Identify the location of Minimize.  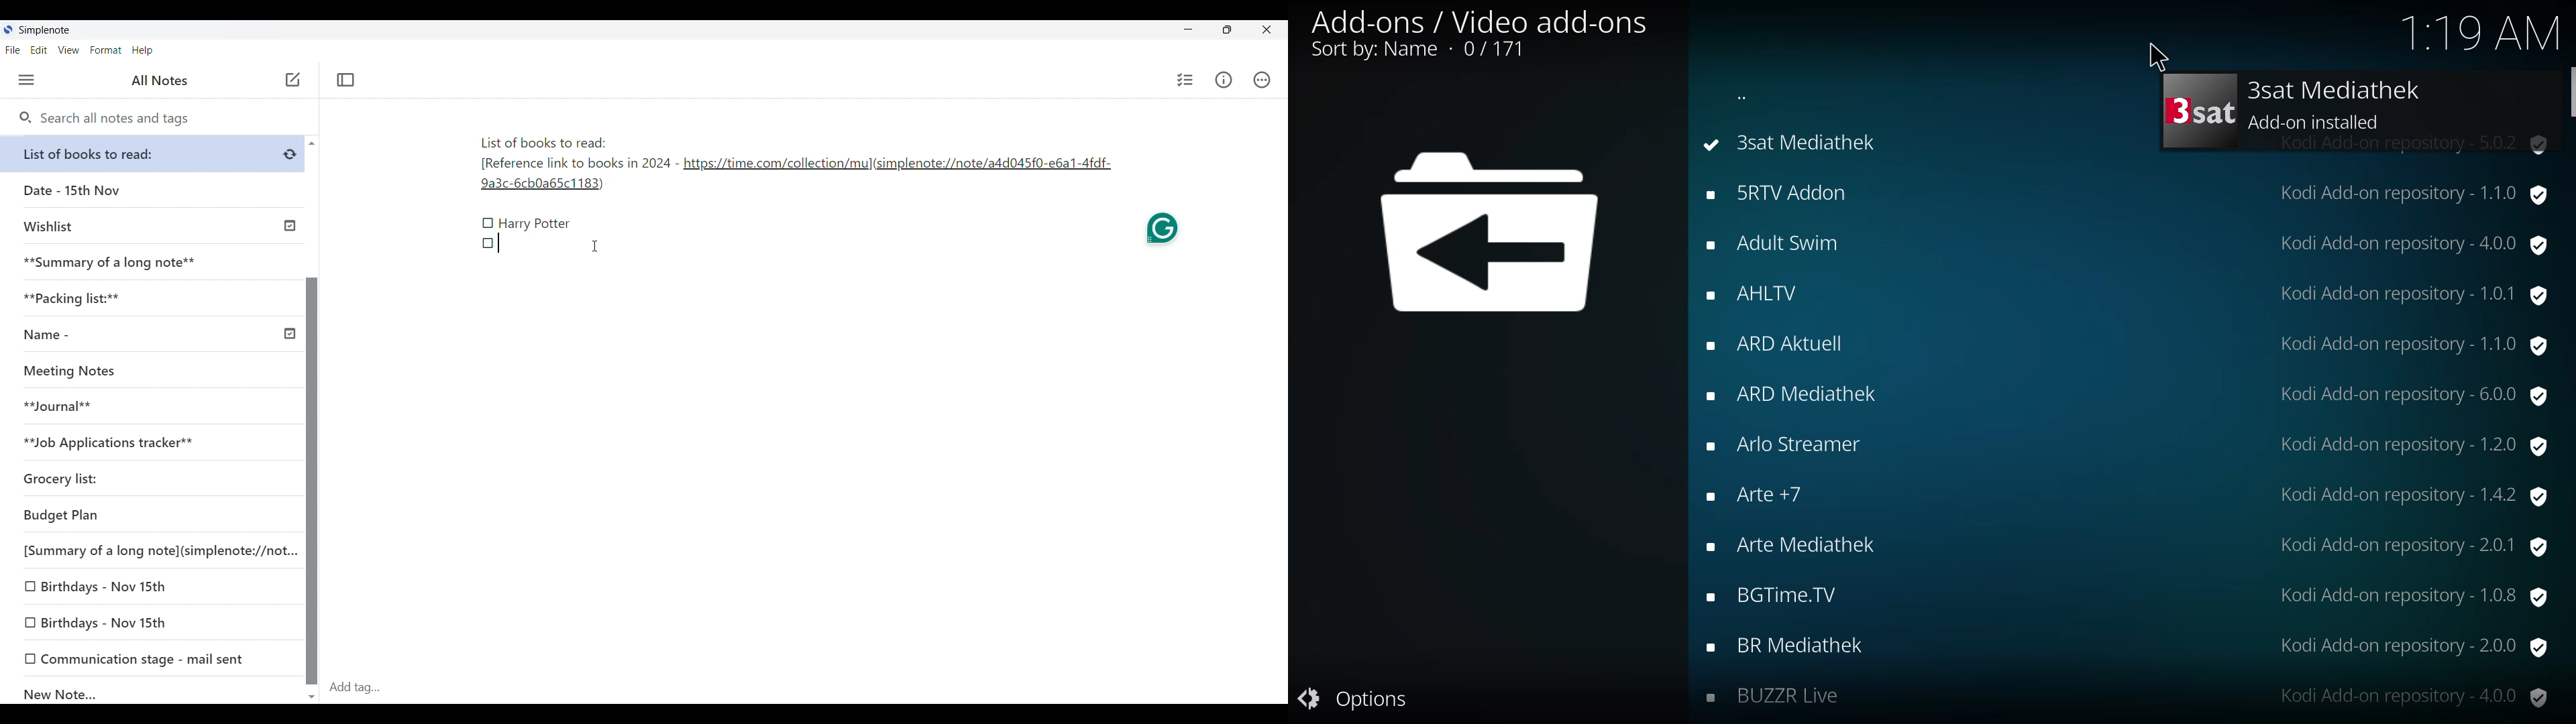
(1185, 28).